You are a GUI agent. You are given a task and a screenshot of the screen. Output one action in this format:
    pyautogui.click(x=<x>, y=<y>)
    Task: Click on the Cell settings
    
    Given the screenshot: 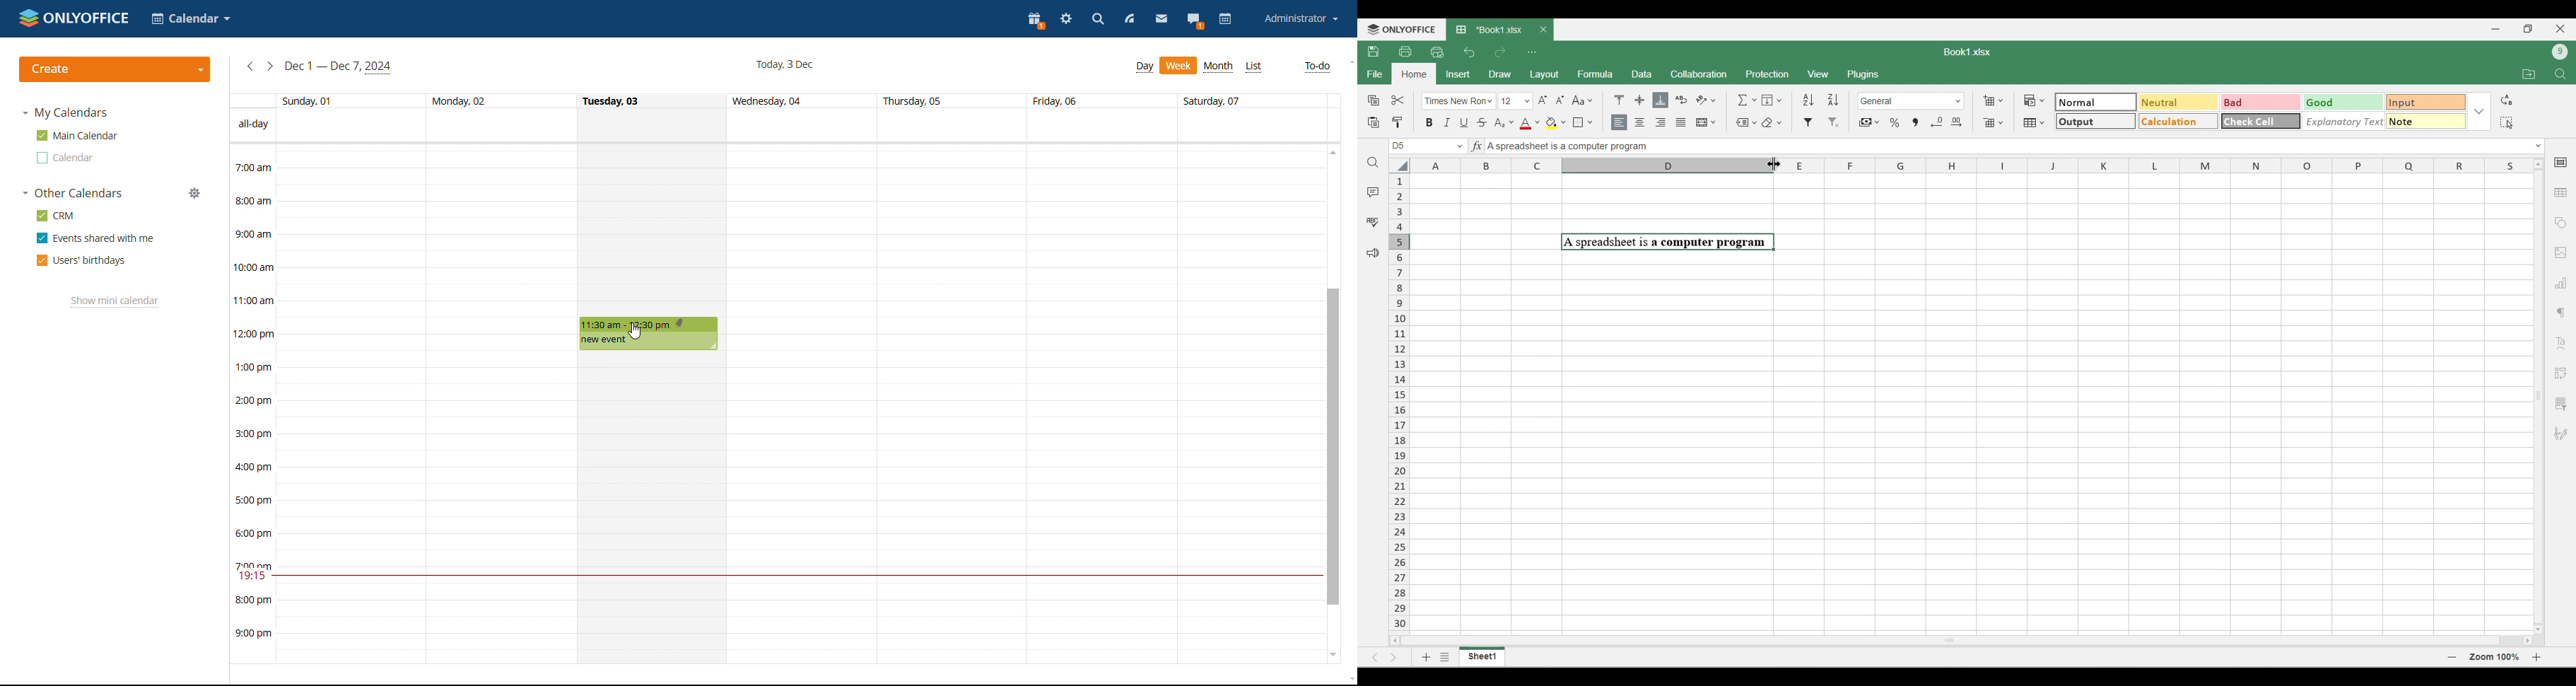 What is the action you would take?
    pyautogui.click(x=2562, y=163)
    